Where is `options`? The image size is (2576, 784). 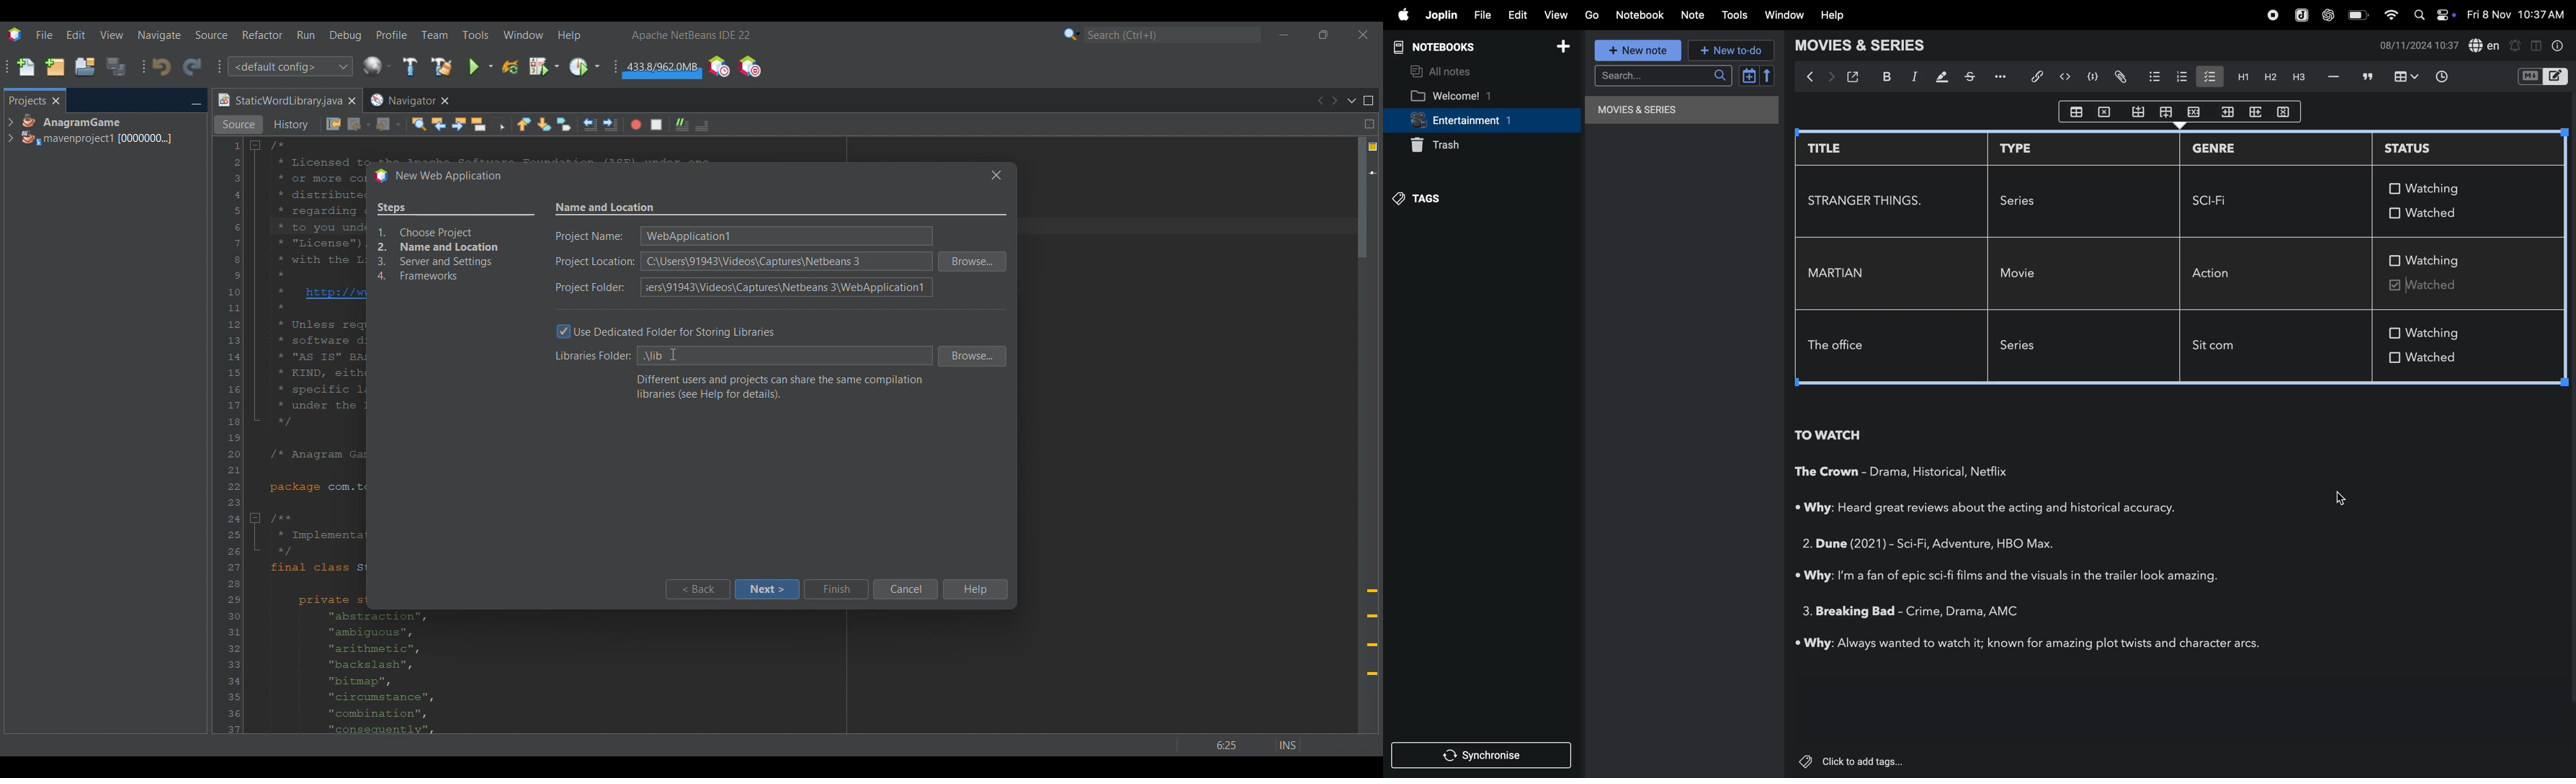 options is located at coordinates (2004, 76).